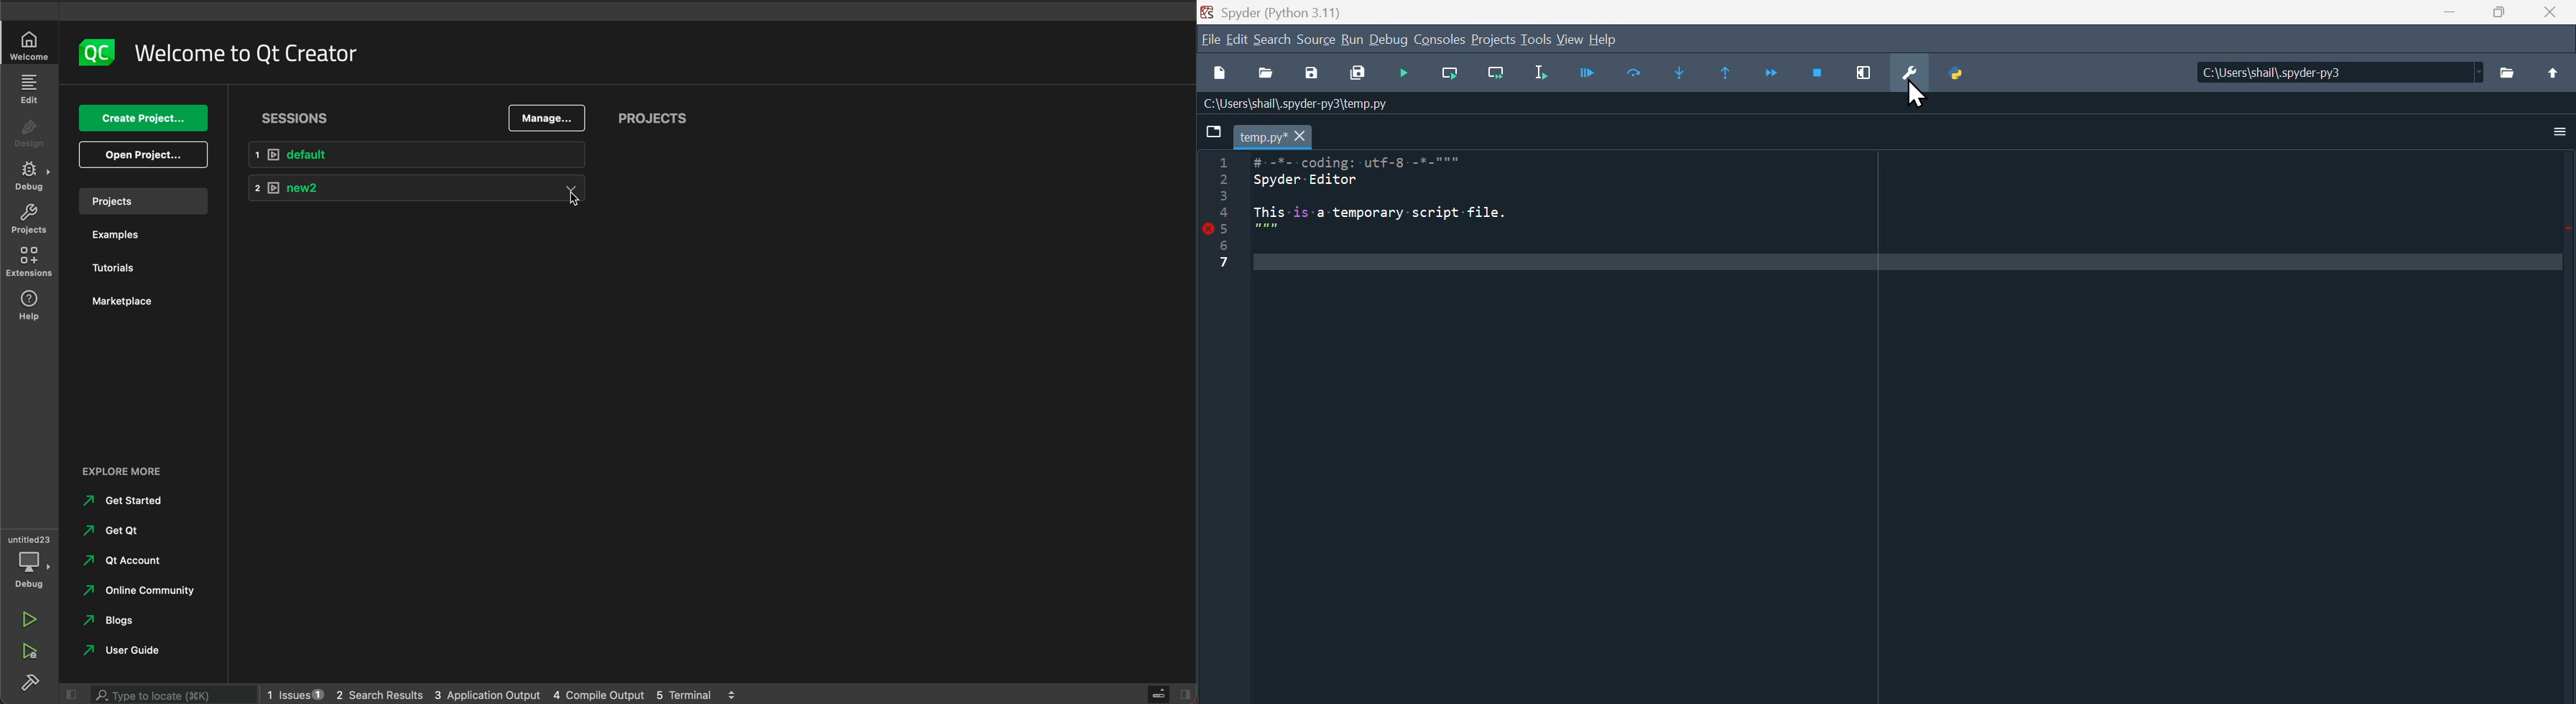  What do you see at coordinates (487, 692) in the screenshot?
I see `application output` at bounding box center [487, 692].